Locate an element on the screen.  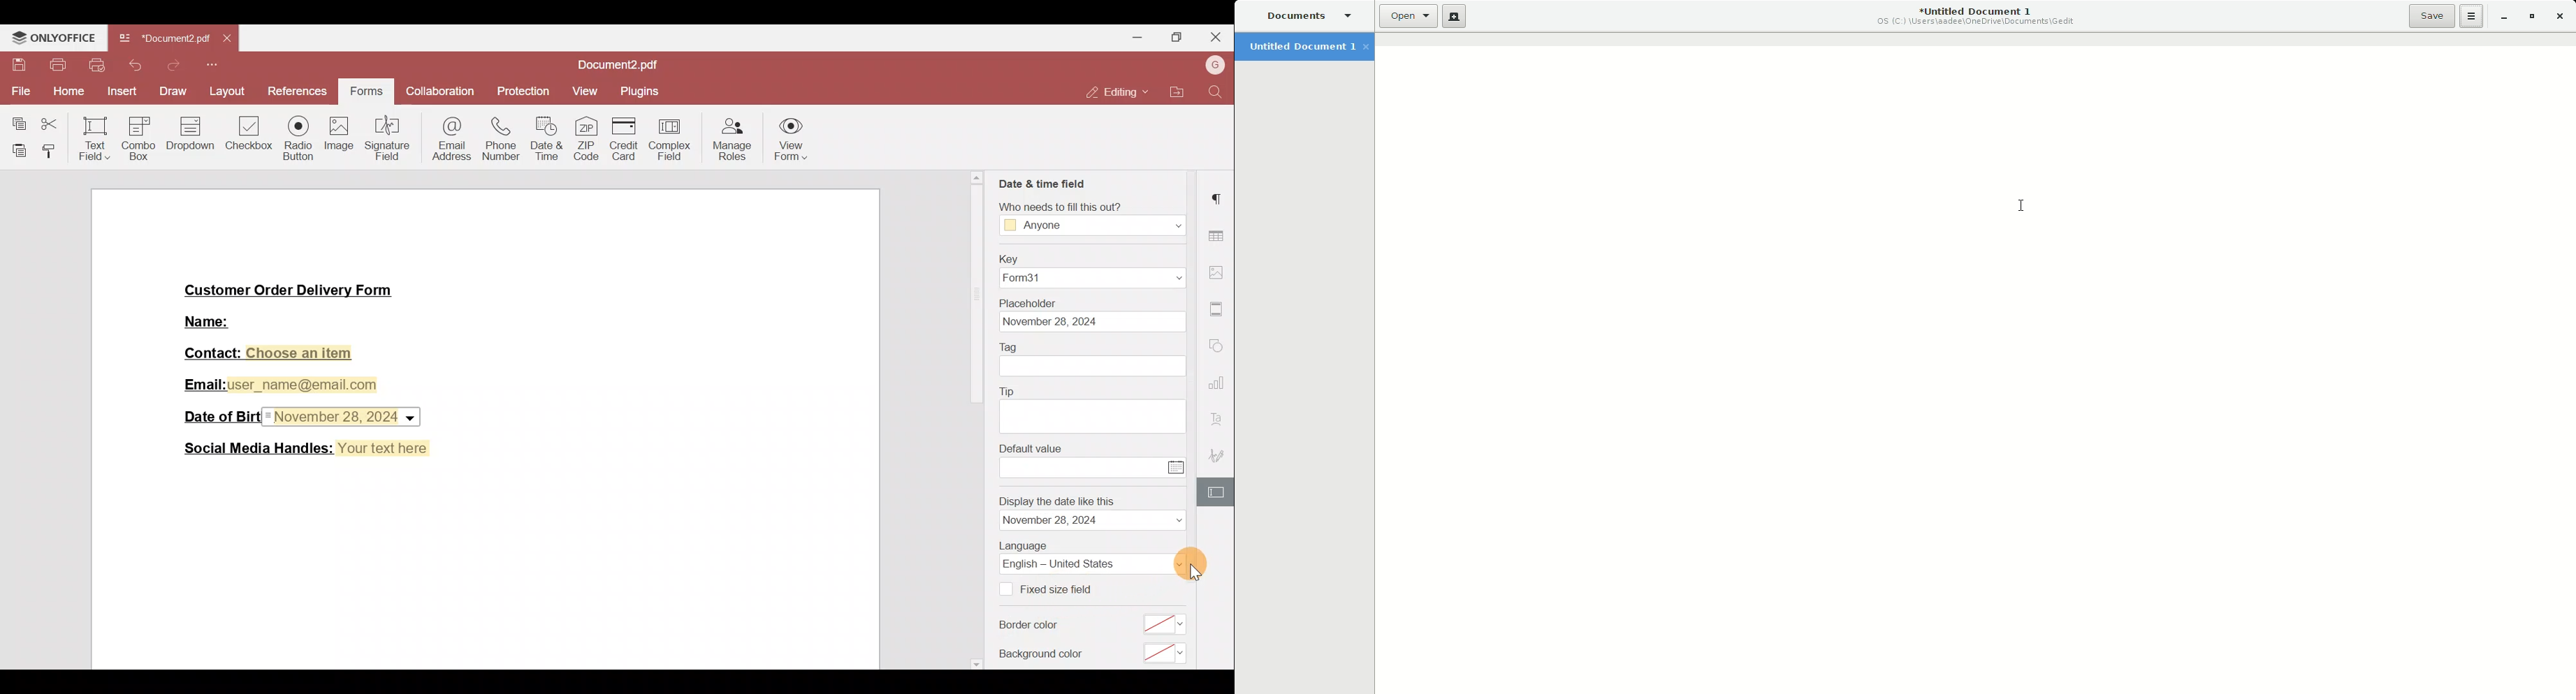
Form31 is located at coordinates (1094, 279).